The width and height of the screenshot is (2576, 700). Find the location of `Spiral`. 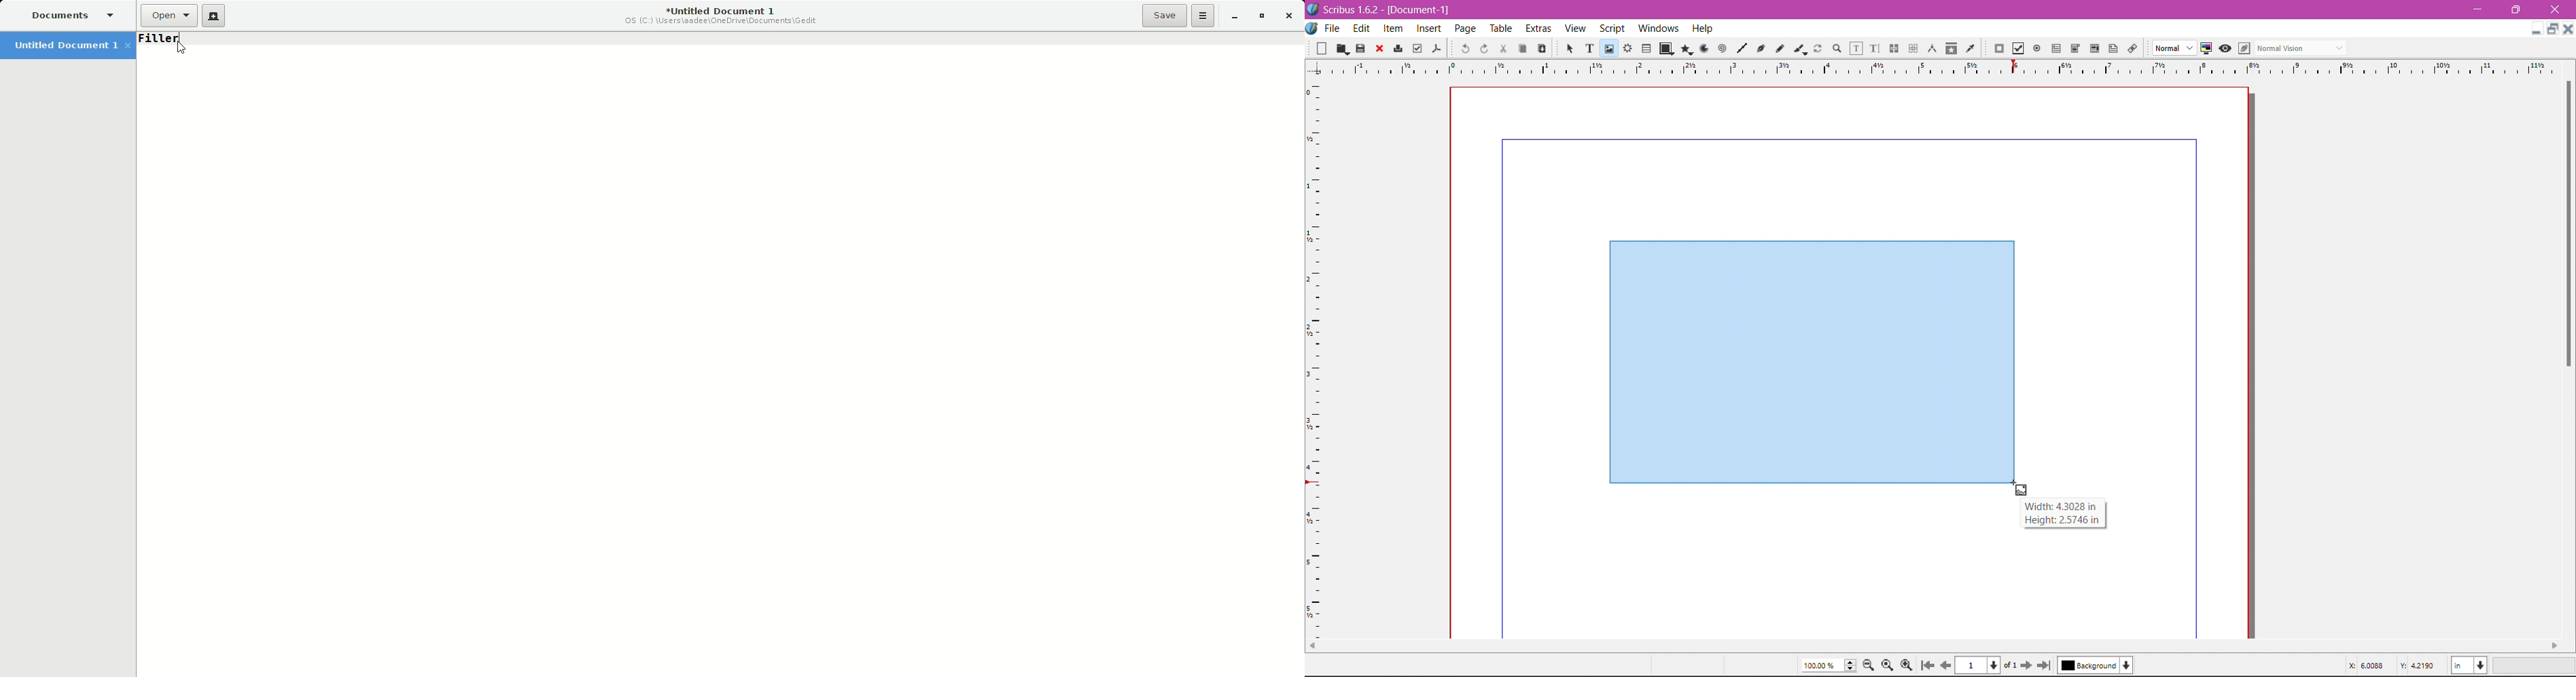

Spiral is located at coordinates (1721, 49).